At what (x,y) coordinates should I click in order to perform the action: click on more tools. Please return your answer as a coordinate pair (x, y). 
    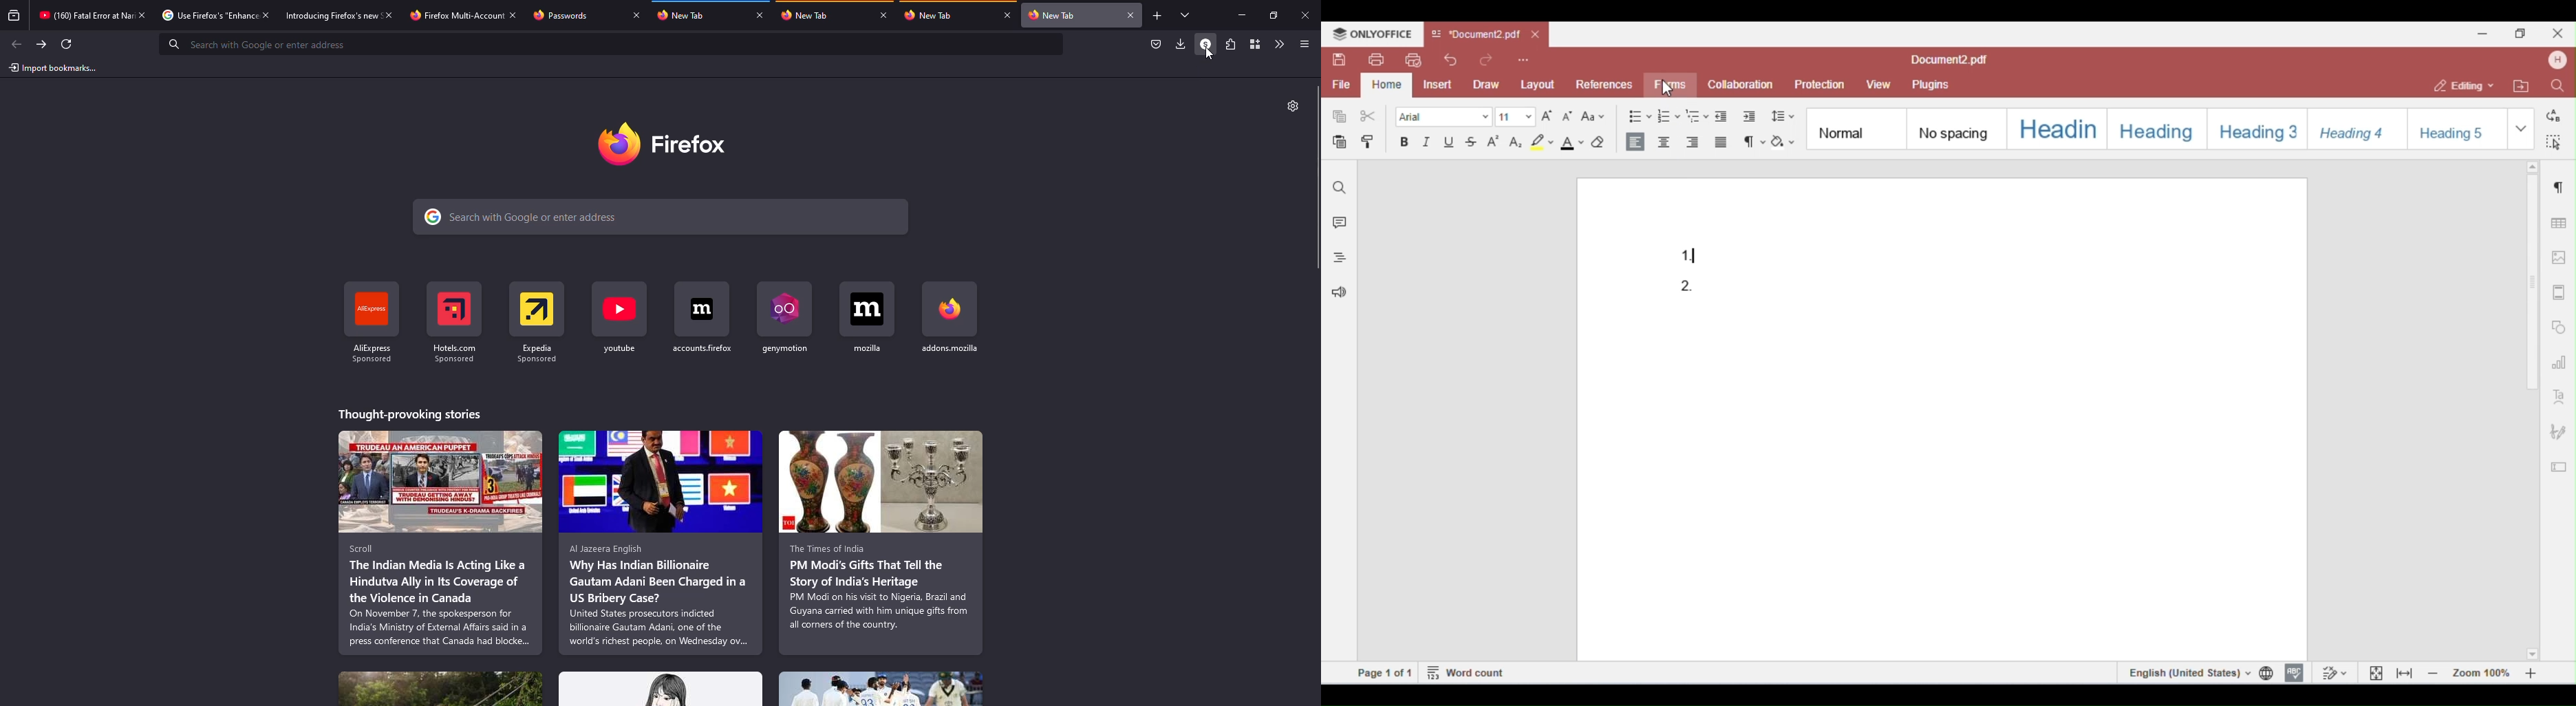
    Looking at the image, I should click on (1278, 43).